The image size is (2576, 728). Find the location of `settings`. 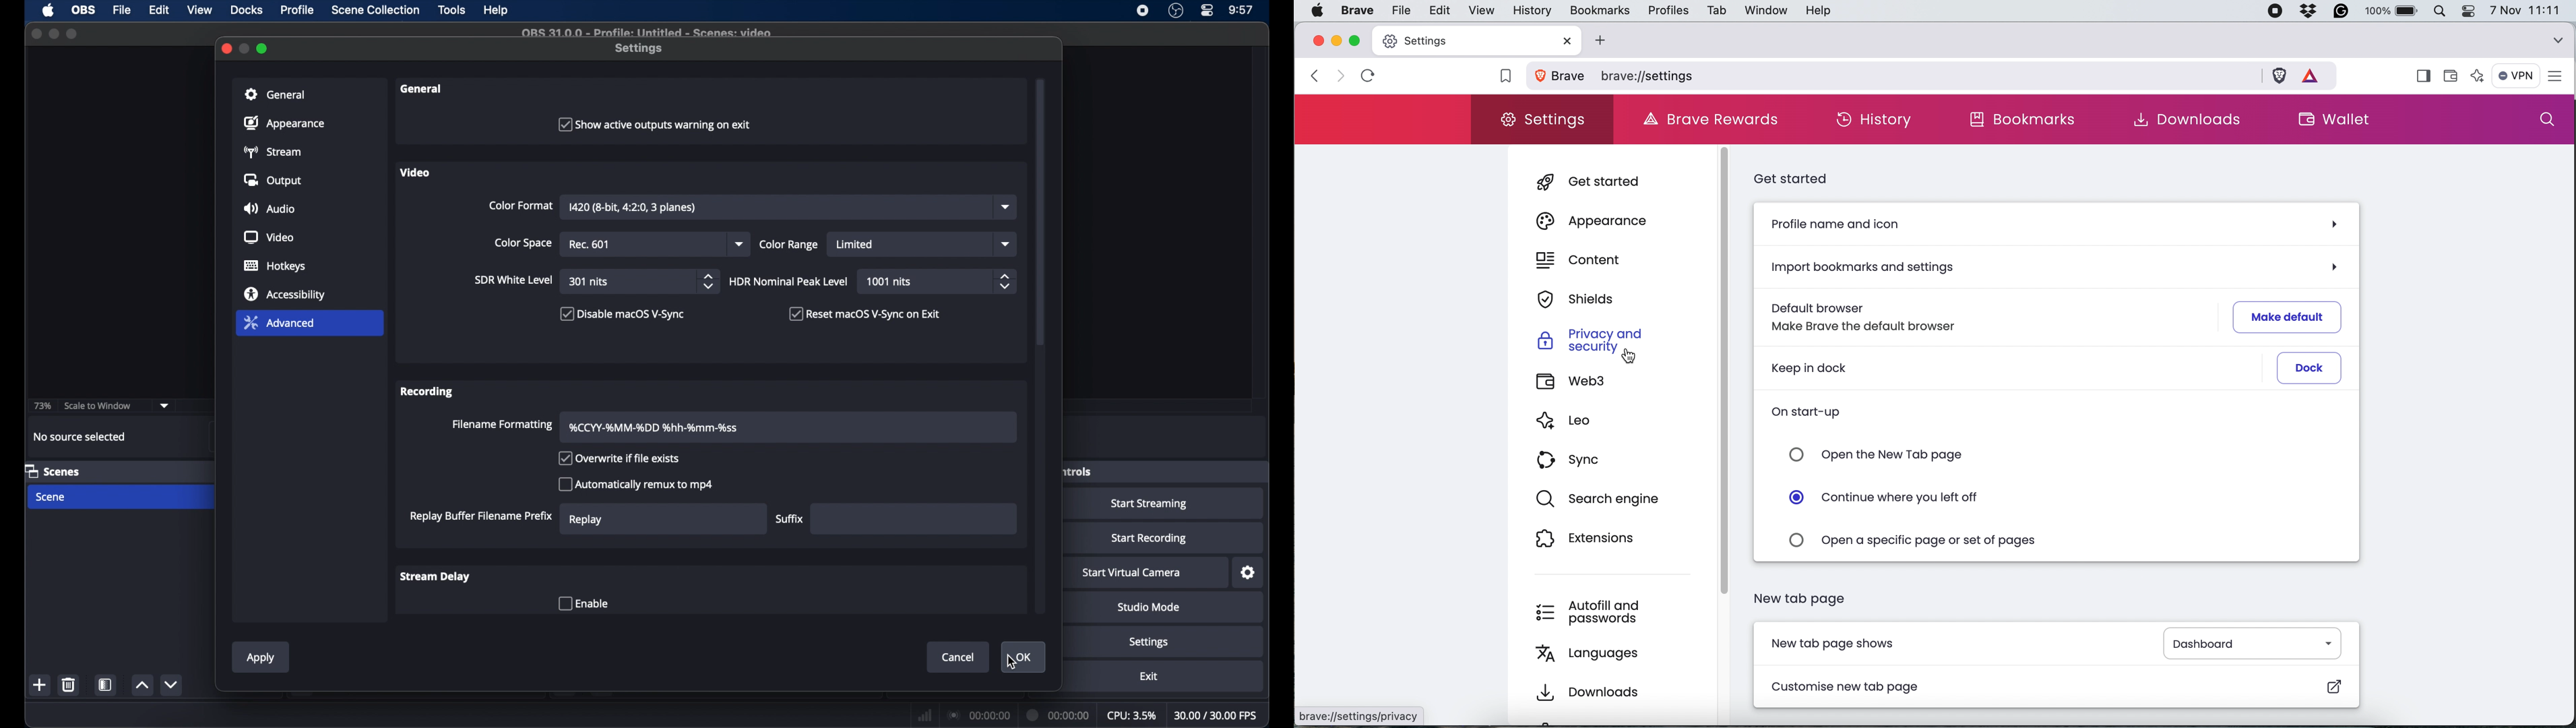

settings is located at coordinates (1249, 573).